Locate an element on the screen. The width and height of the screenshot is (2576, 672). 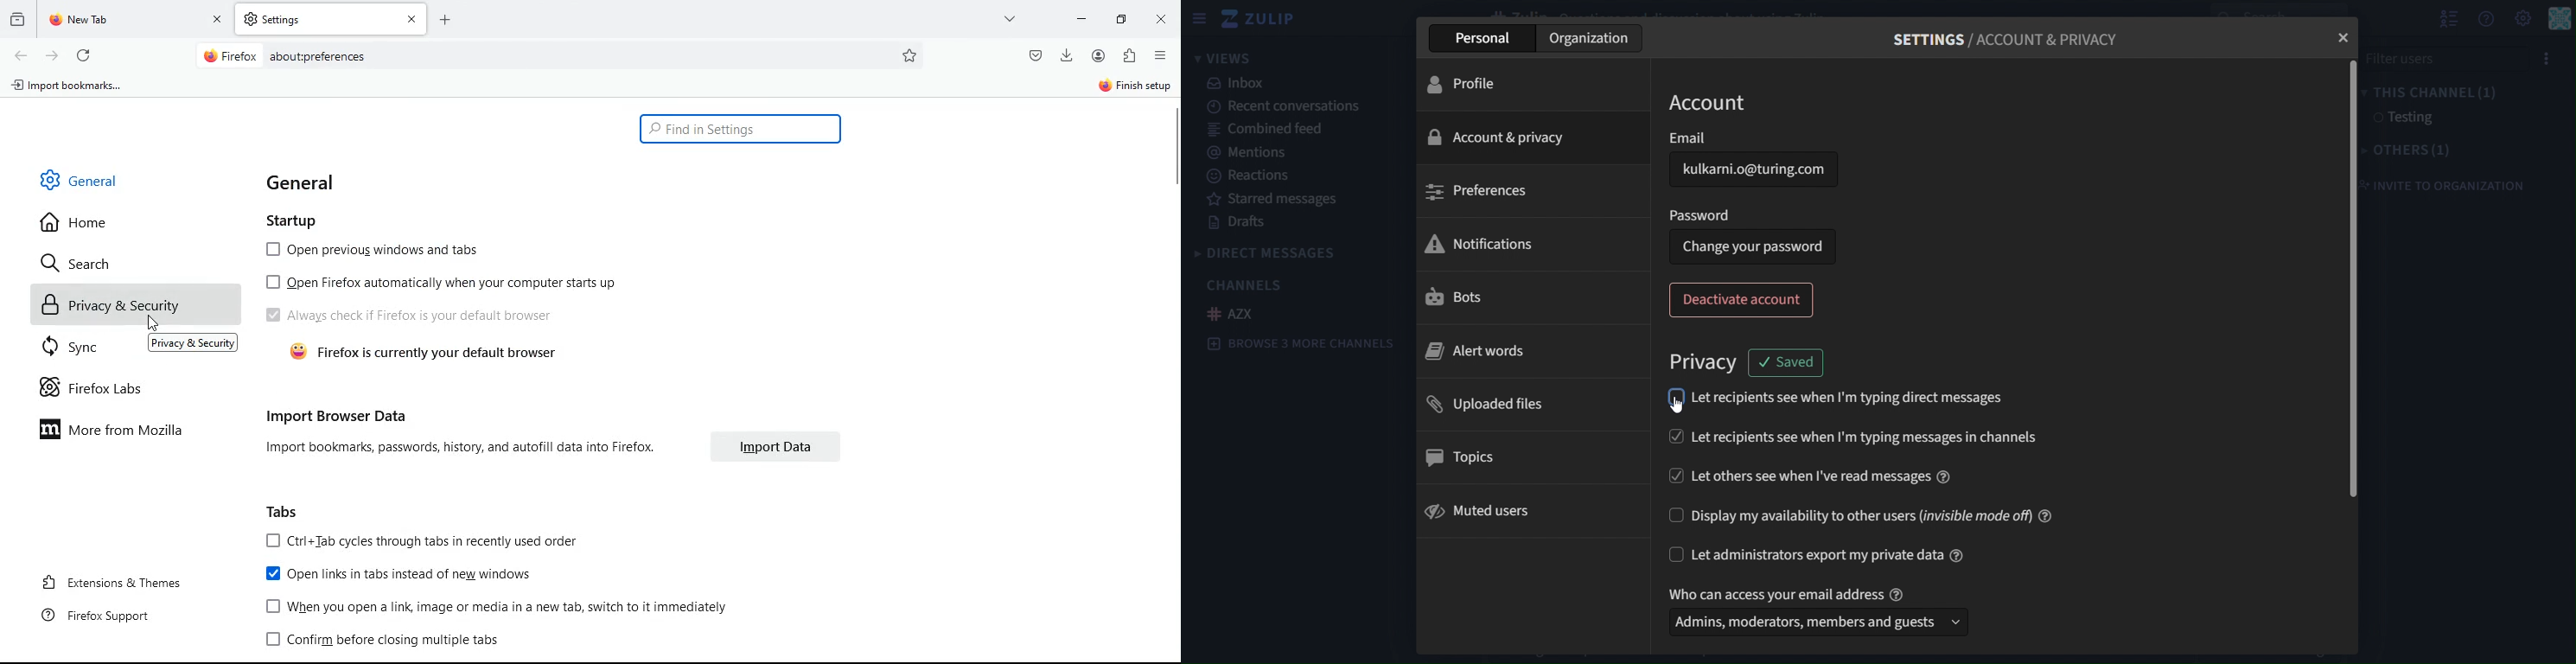
sign in is located at coordinates (1133, 87).